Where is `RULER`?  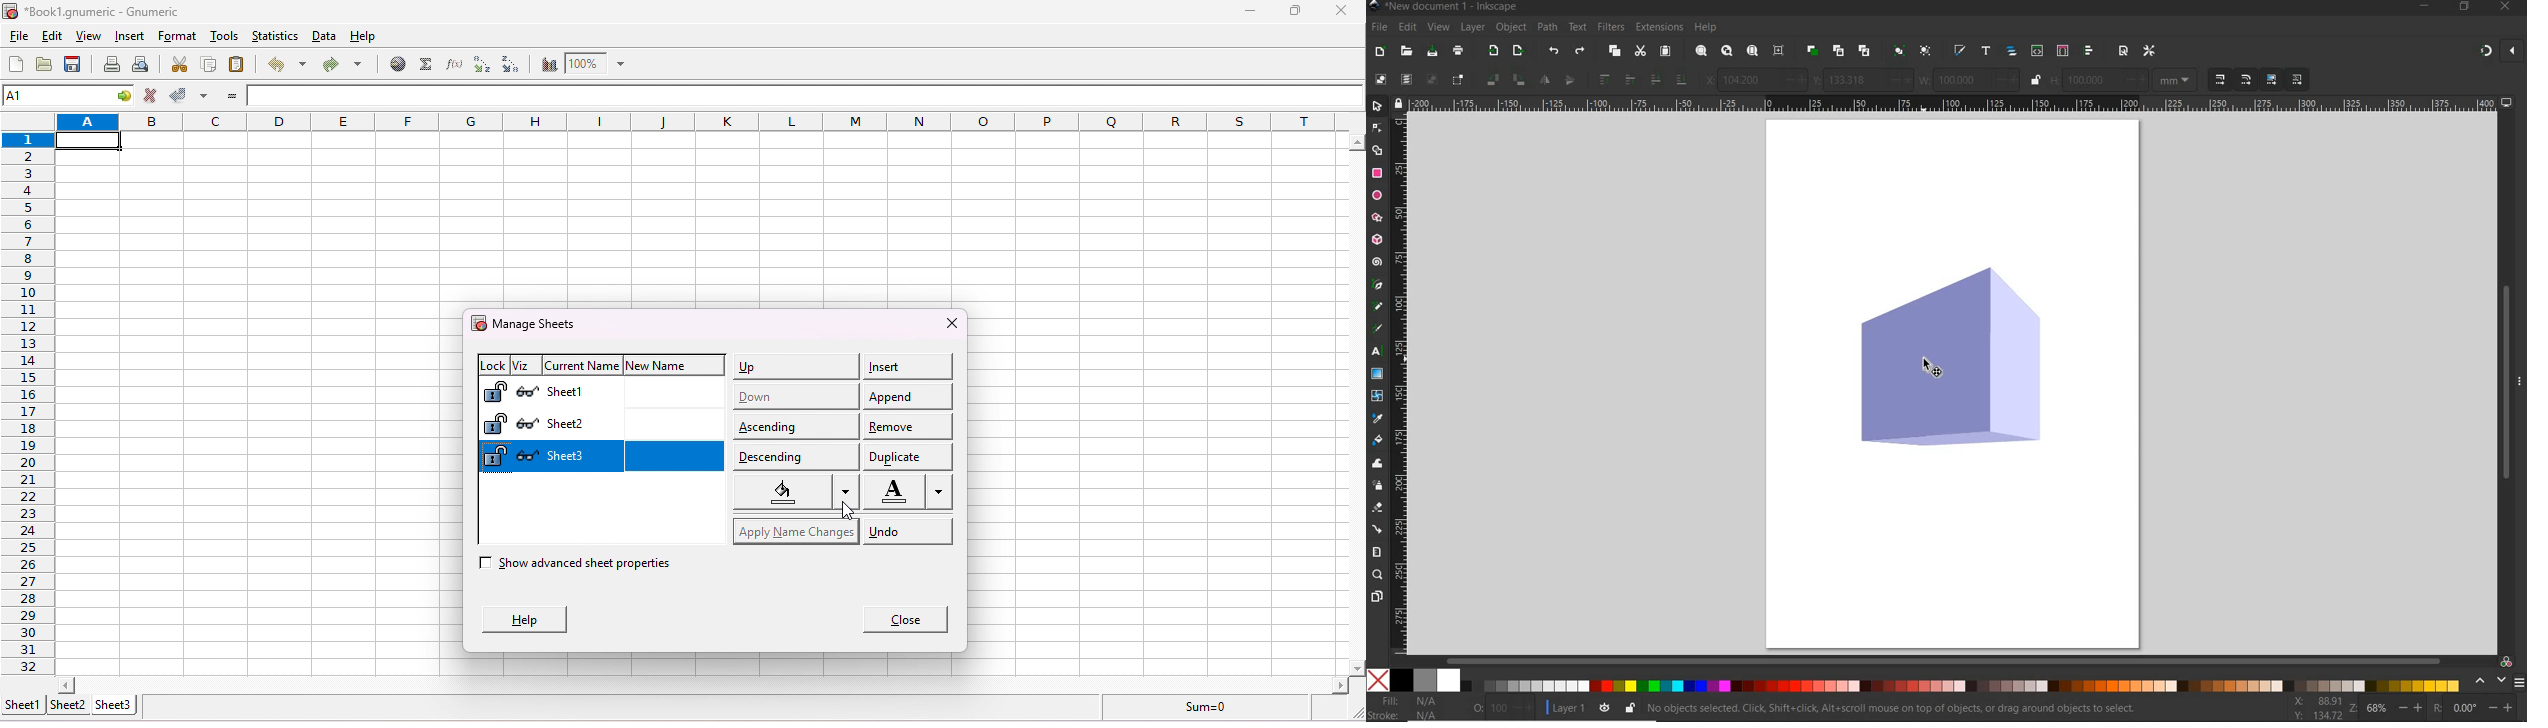 RULER is located at coordinates (1952, 104).